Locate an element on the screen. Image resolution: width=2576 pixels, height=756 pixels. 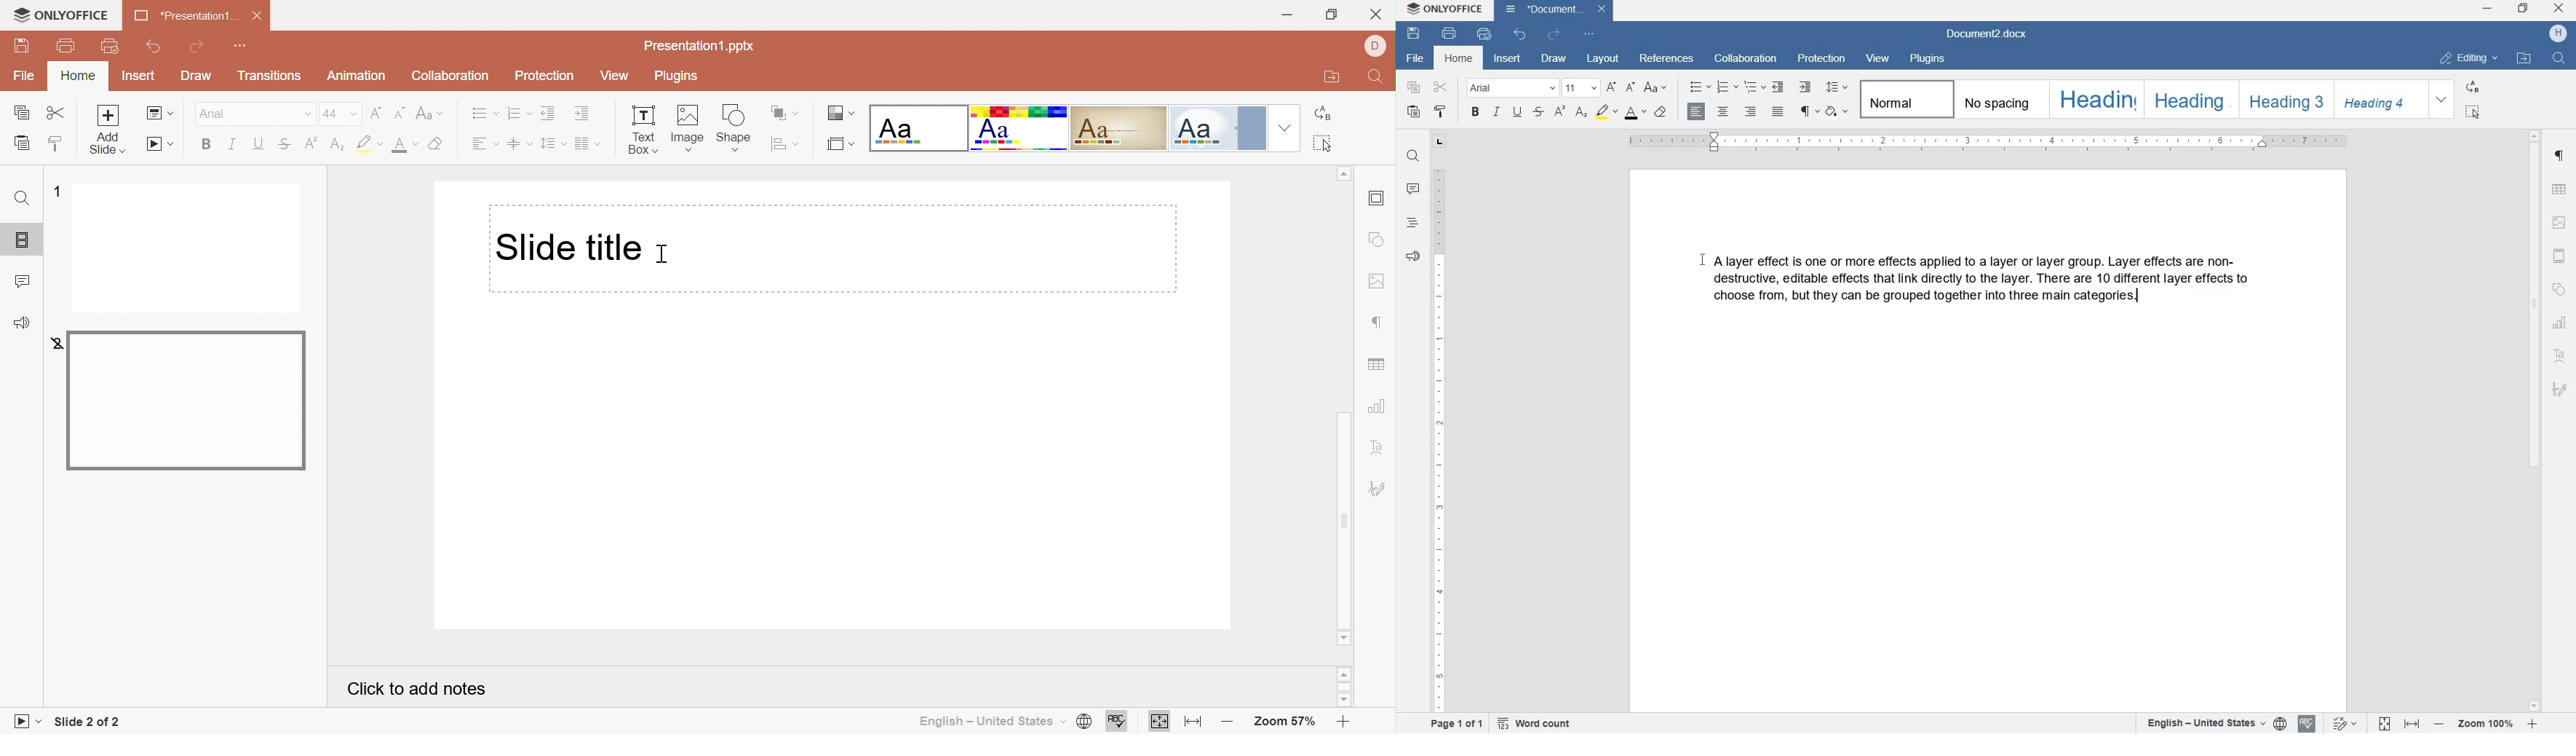
restore is located at coordinates (2525, 8).